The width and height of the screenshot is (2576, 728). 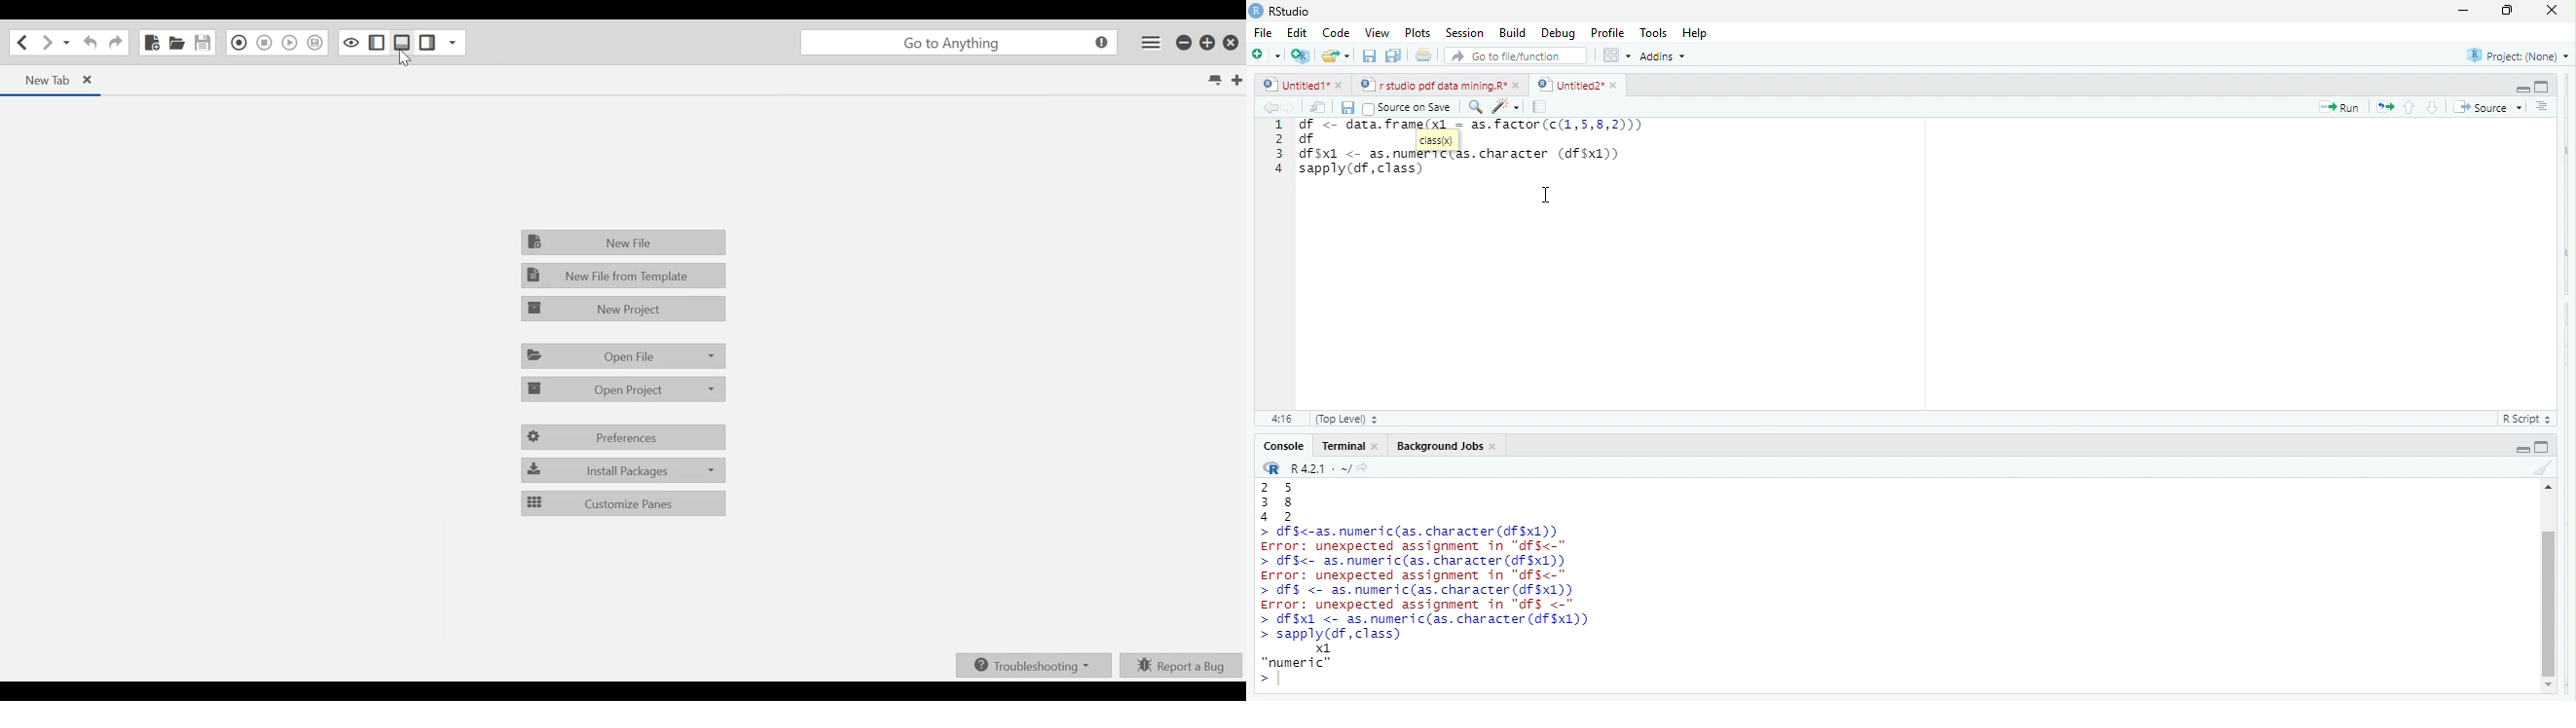 I want to click on  Goto fileffunction , so click(x=1519, y=56).